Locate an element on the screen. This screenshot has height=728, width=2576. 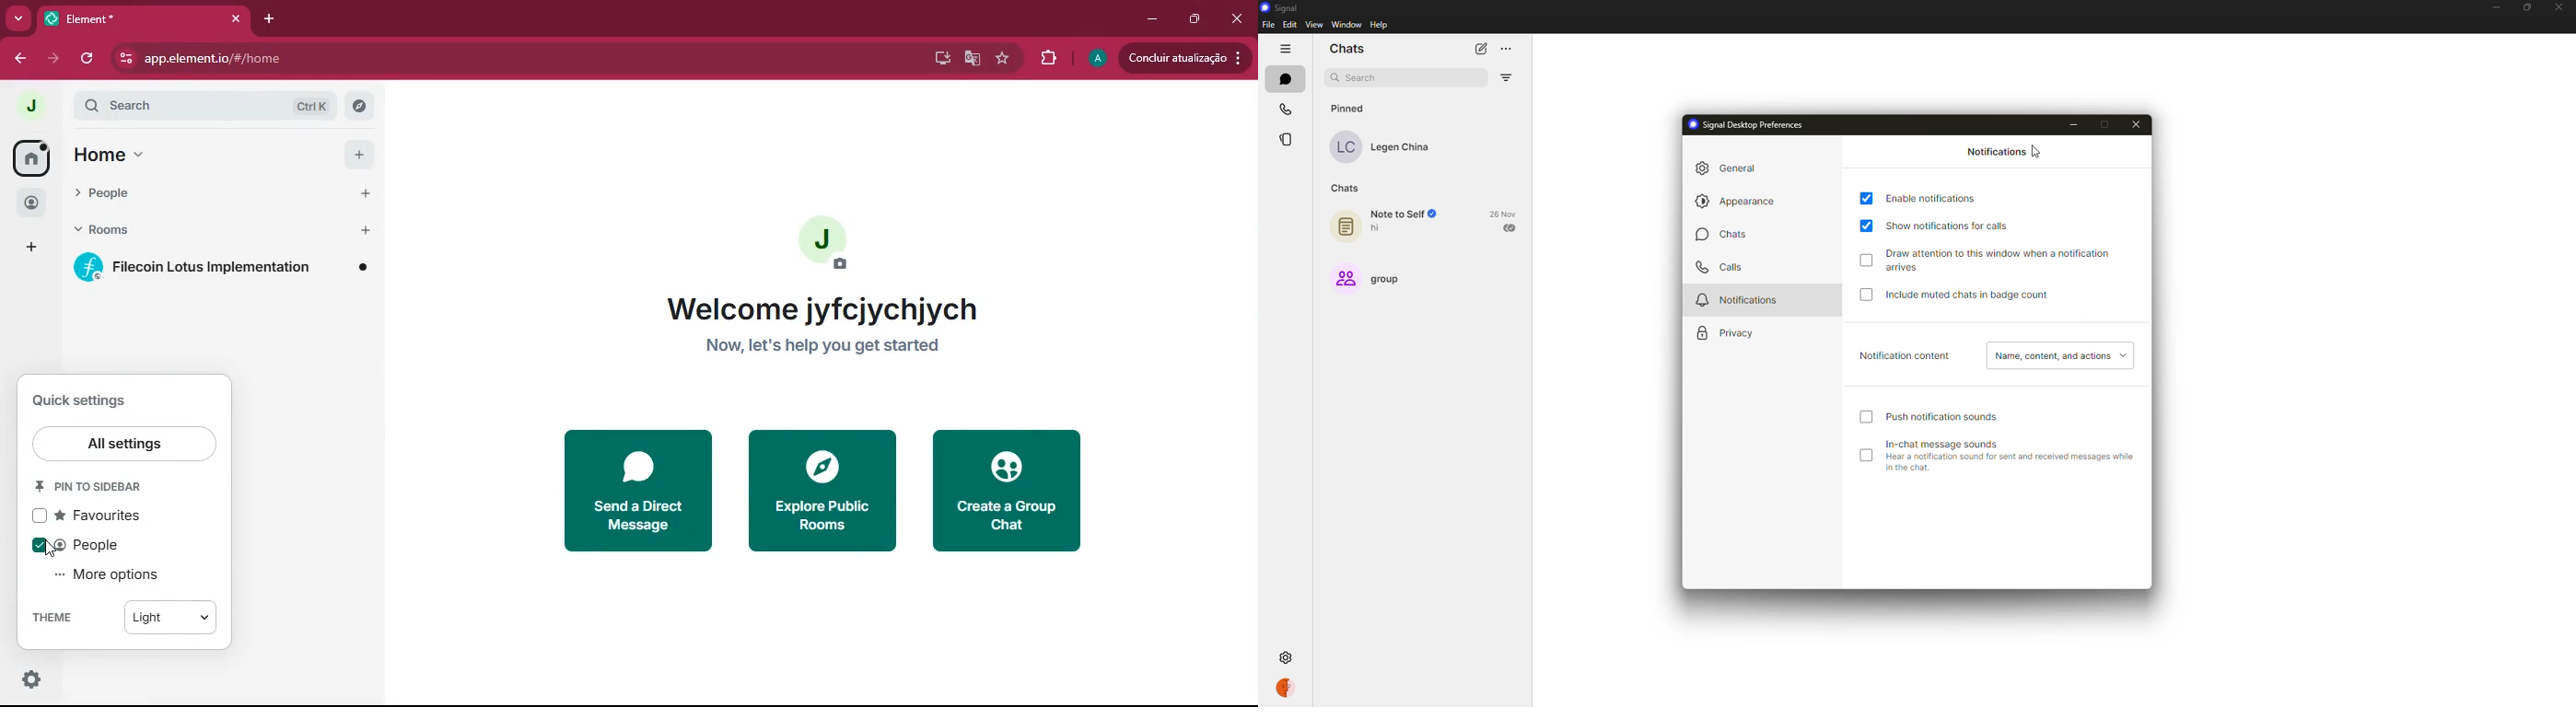
in-chat message sounds is located at coordinates (2009, 453).